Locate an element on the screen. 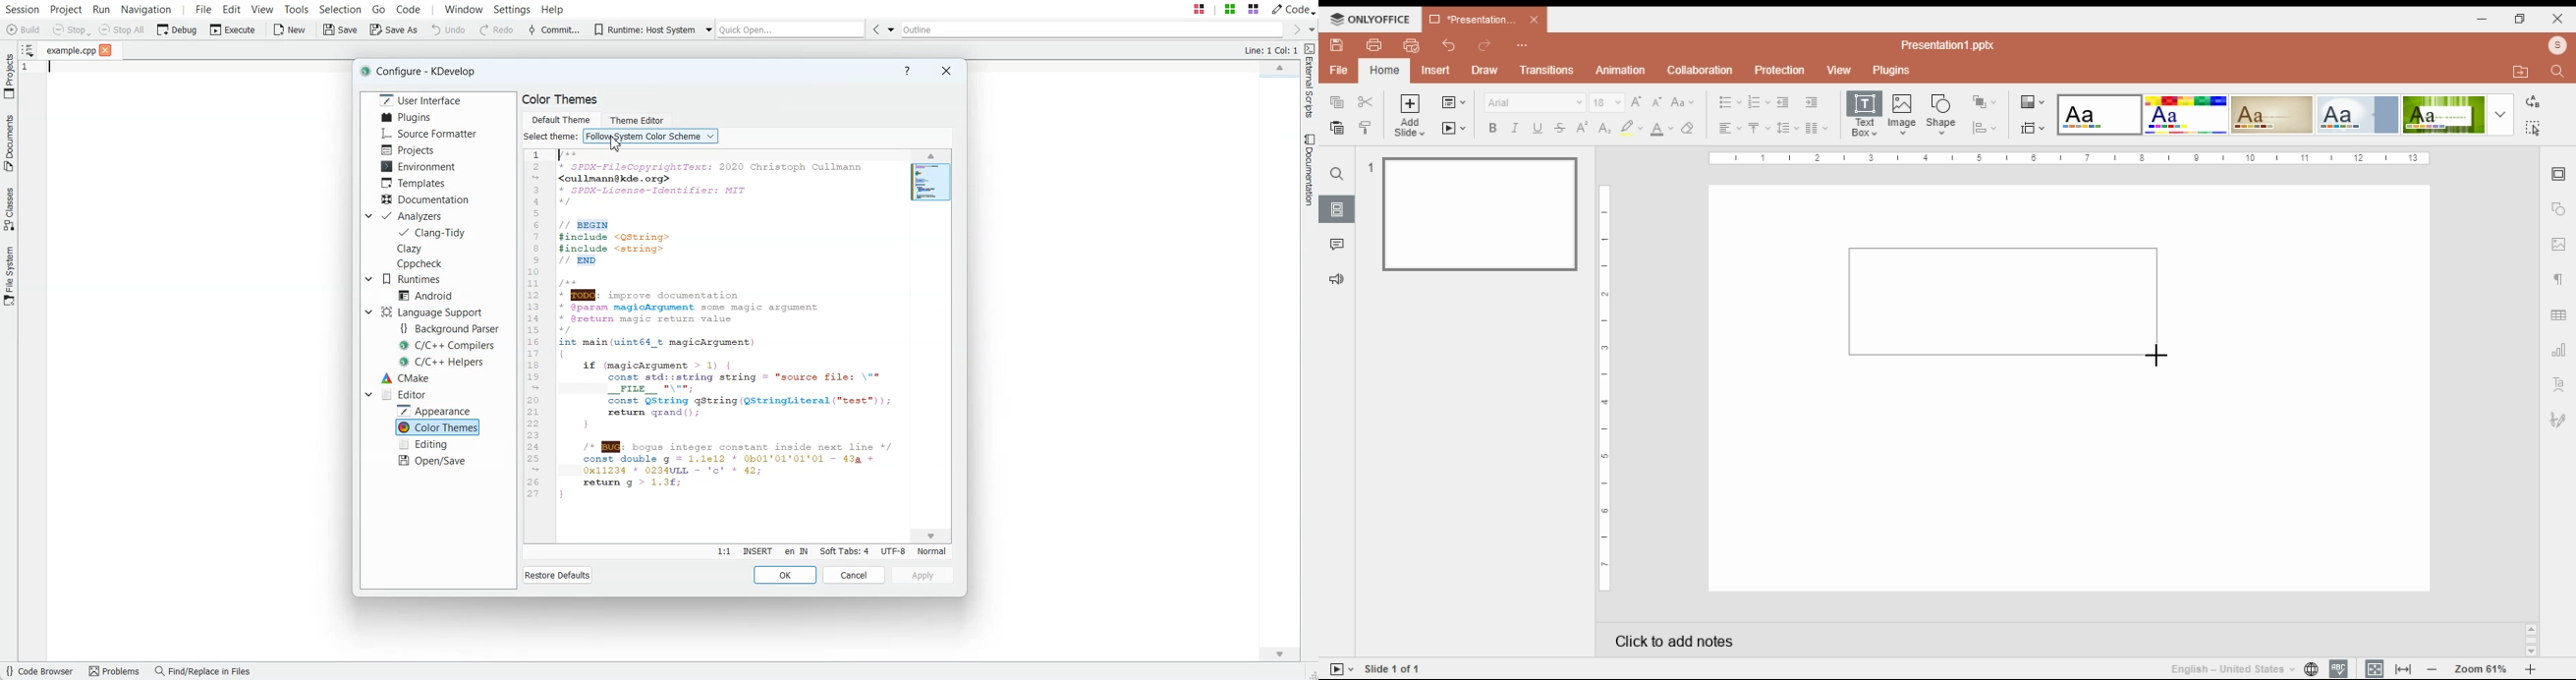  transitions is located at coordinates (1547, 72).